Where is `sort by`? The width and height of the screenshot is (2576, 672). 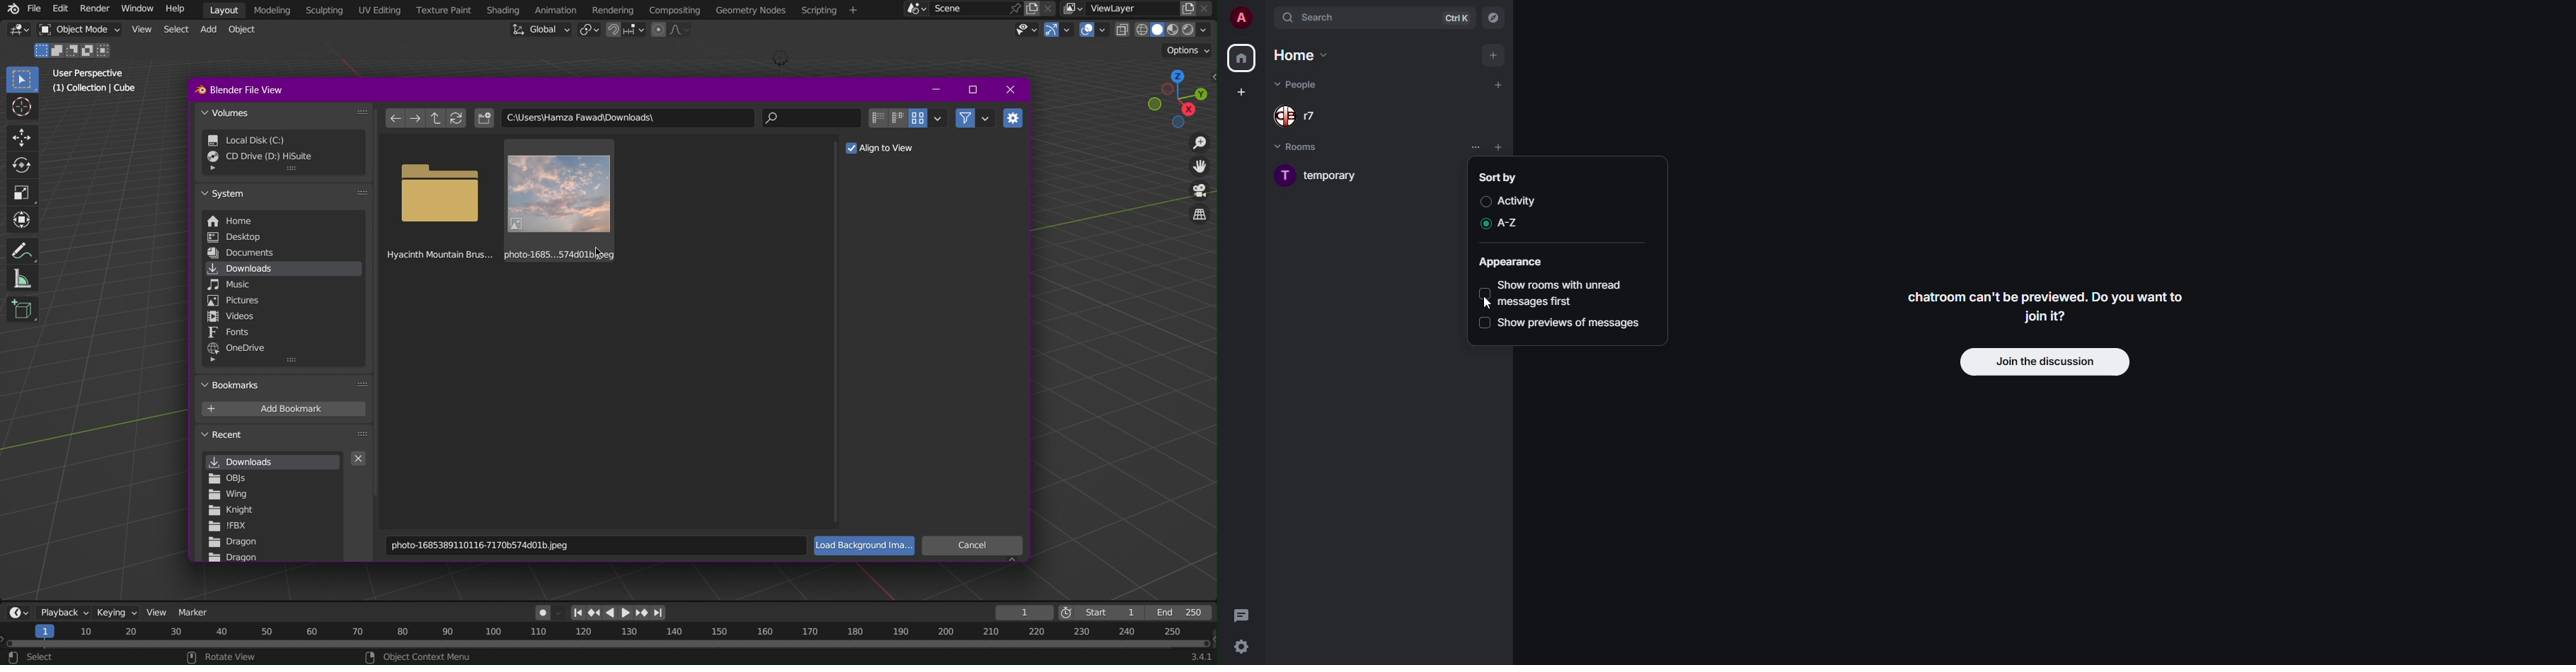
sort by is located at coordinates (1498, 175).